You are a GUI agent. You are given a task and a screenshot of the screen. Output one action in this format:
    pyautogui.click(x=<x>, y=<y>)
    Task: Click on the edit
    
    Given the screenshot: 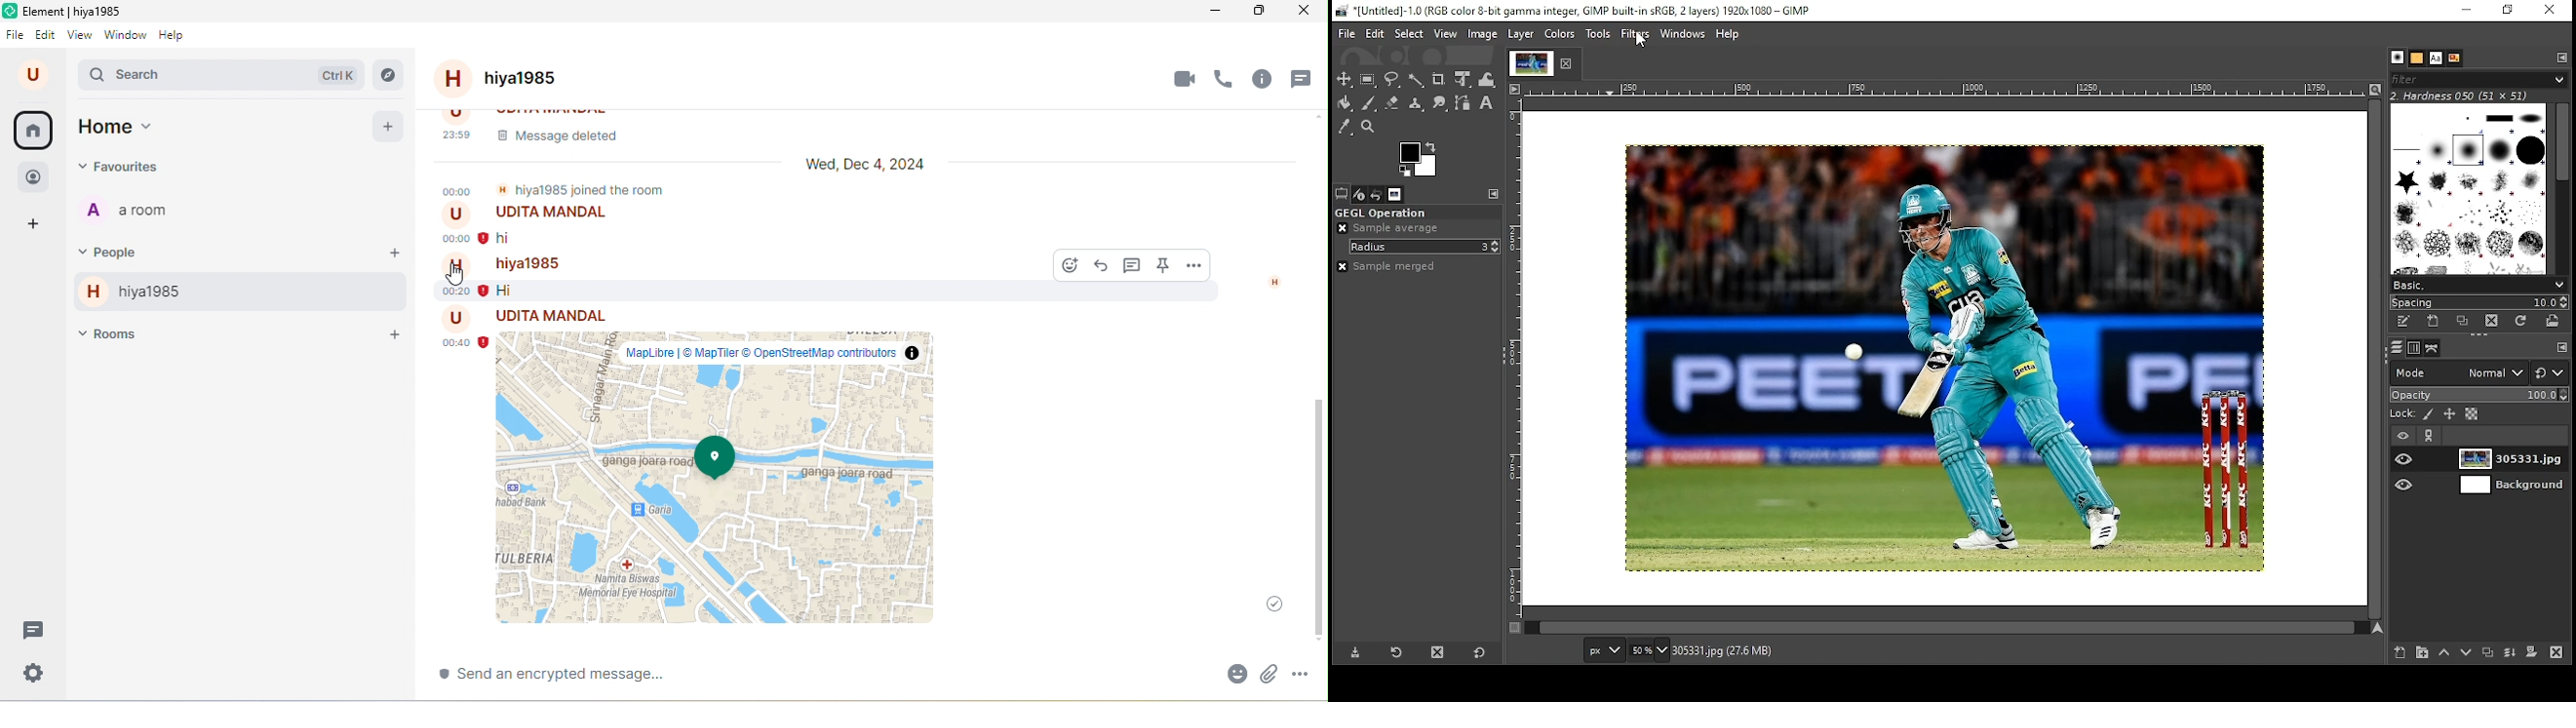 What is the action you would take?
    pyautogui.click(x=1377, y=34)
    